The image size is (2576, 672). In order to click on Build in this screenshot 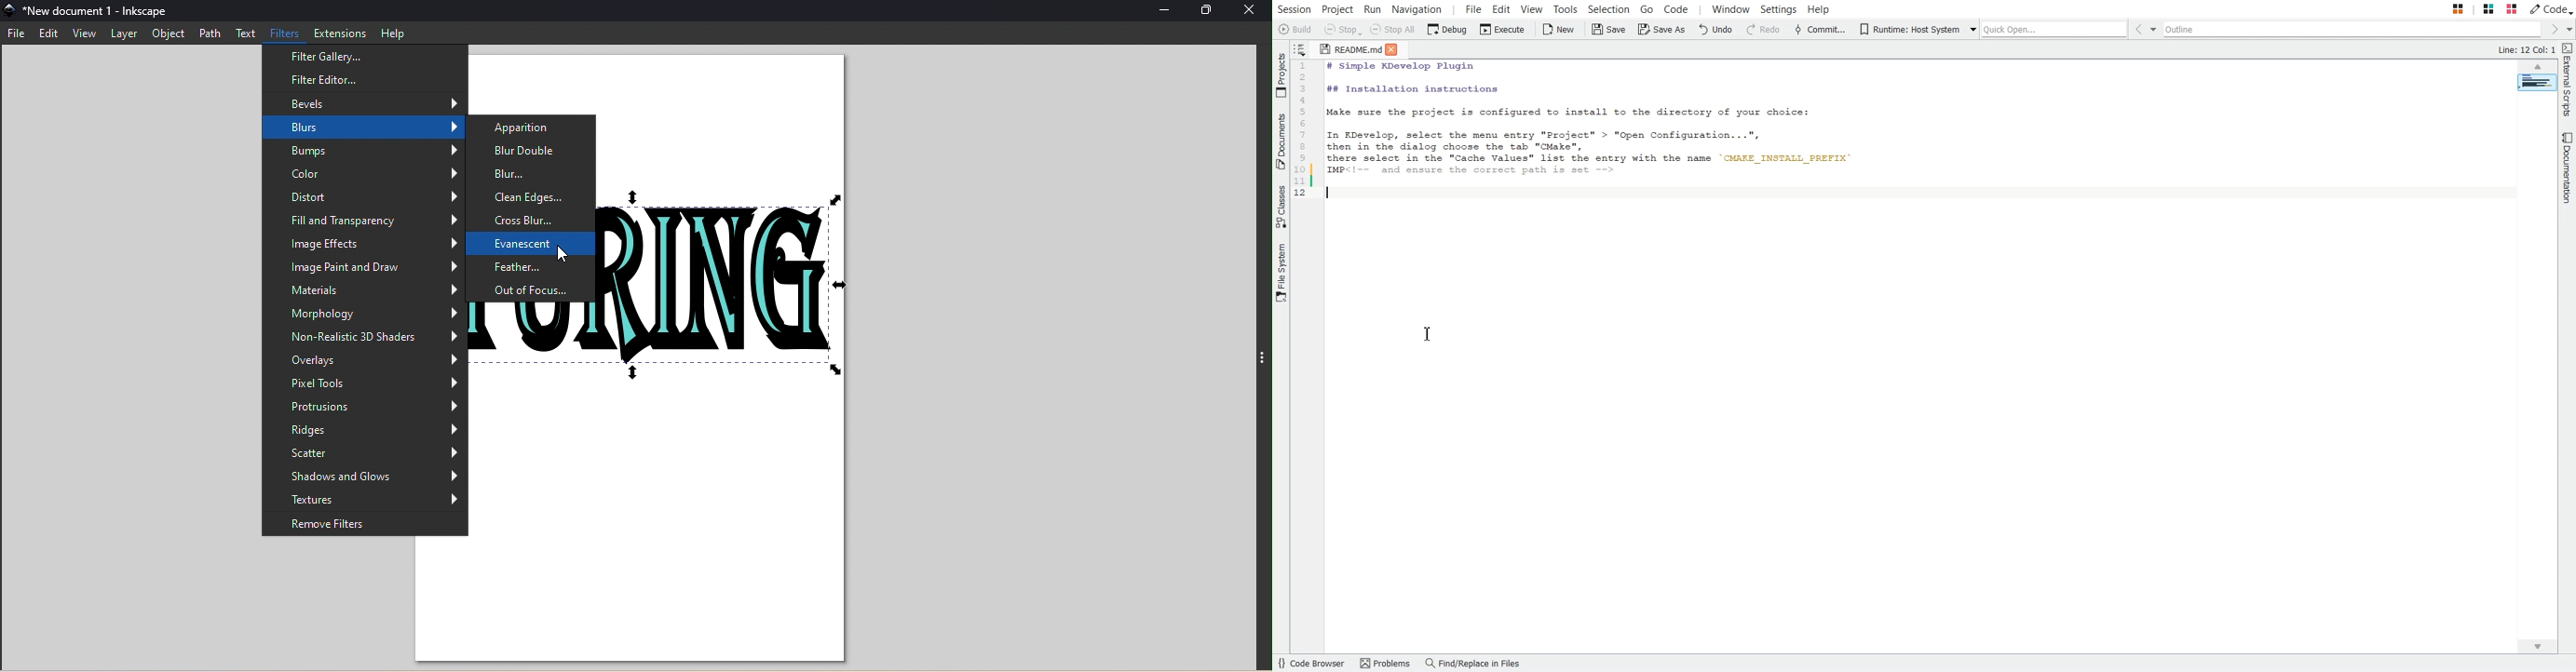, I will do `click(1294, 29)`.